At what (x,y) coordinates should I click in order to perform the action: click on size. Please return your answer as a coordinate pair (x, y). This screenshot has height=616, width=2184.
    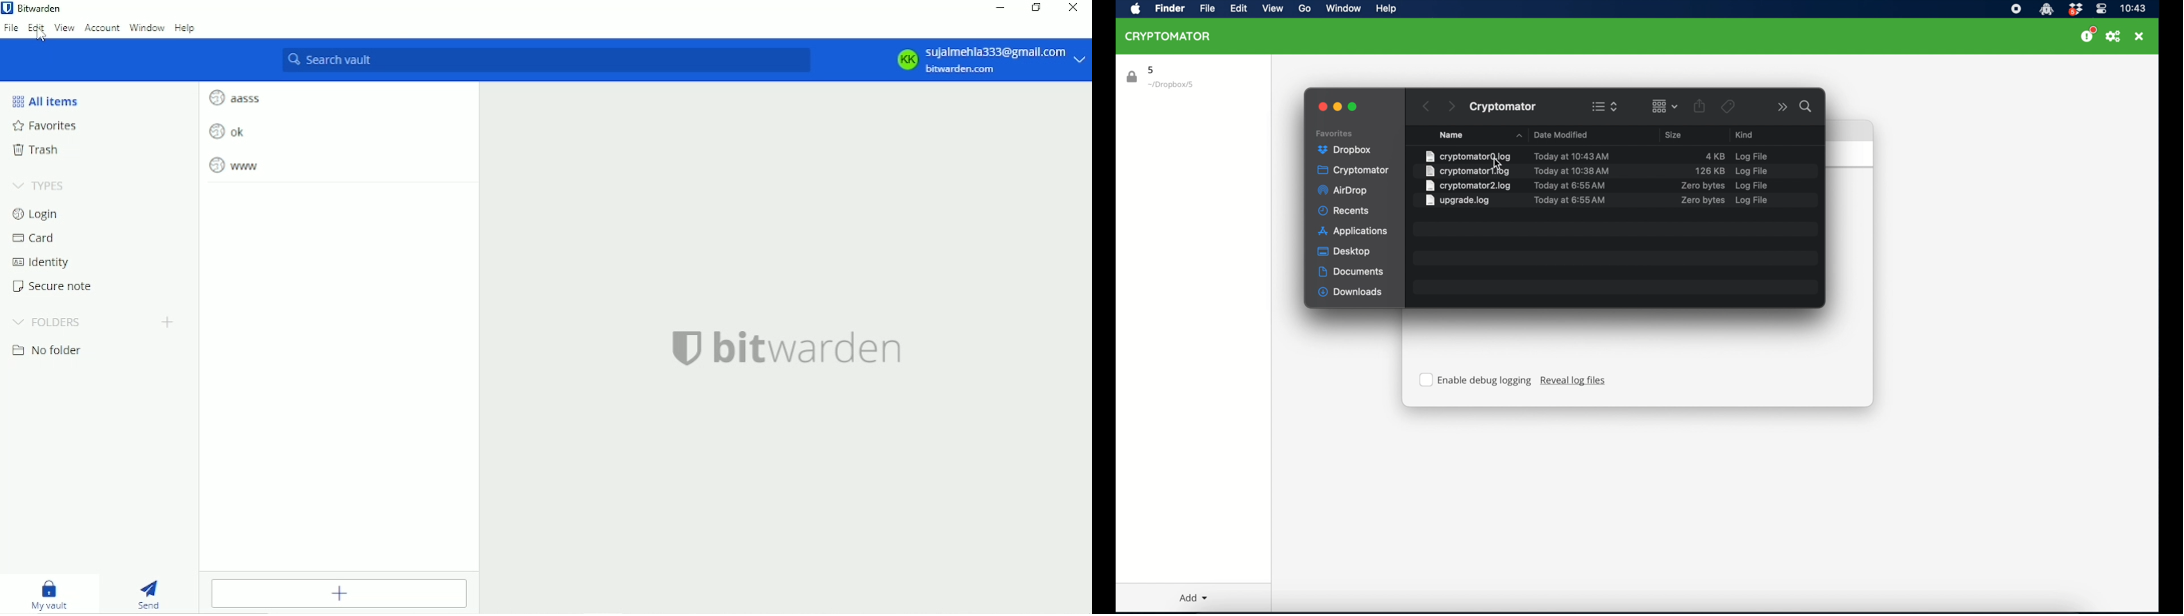
    Looking at the image, I should click on (1703, 185).